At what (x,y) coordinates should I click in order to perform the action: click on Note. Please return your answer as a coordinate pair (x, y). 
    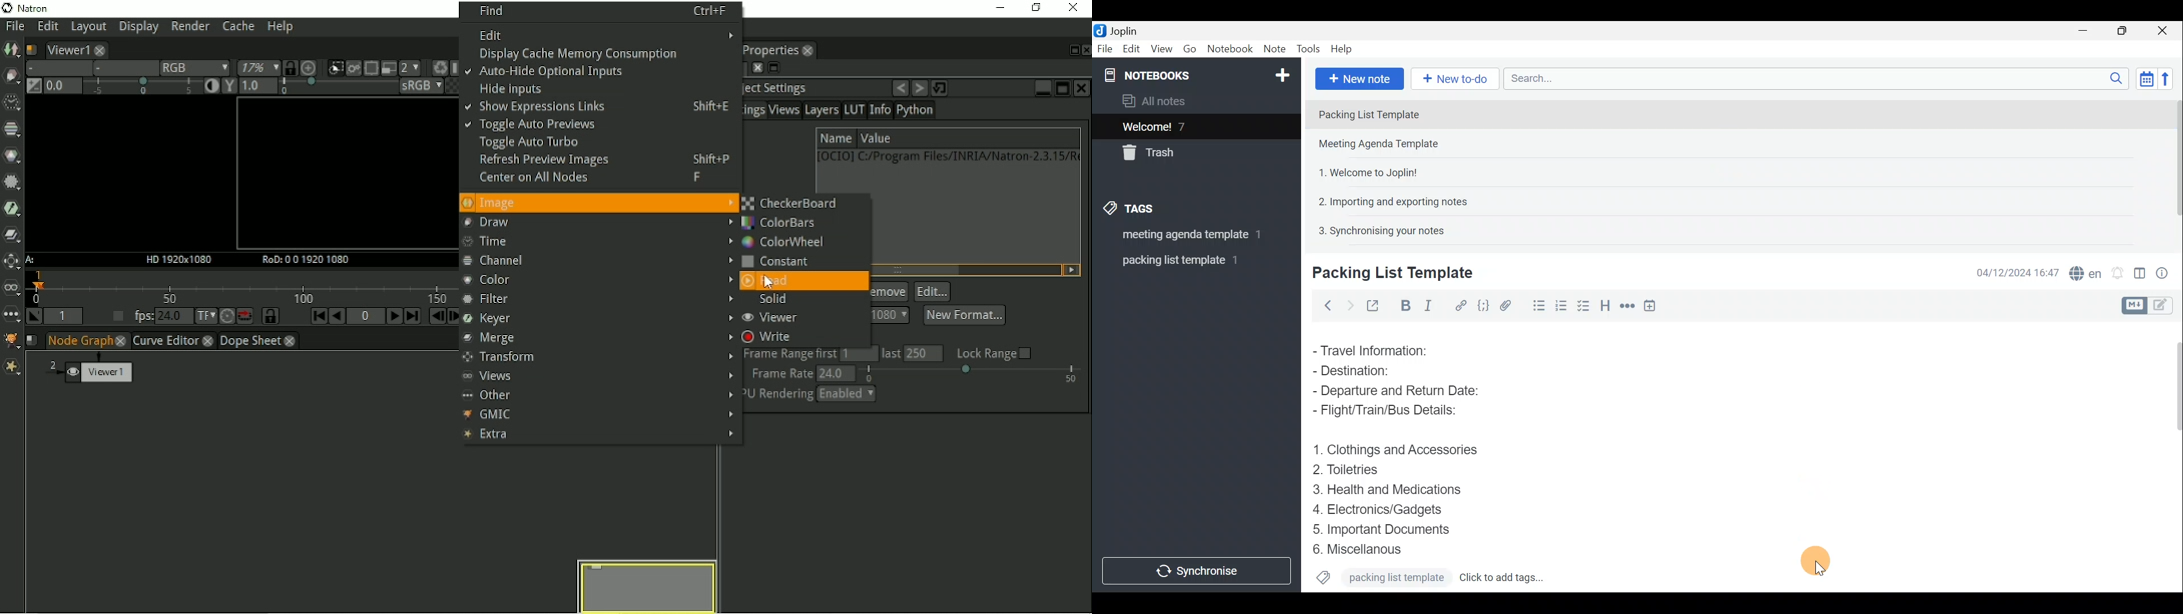
    Looking at the image, I should click on (1274, 49).